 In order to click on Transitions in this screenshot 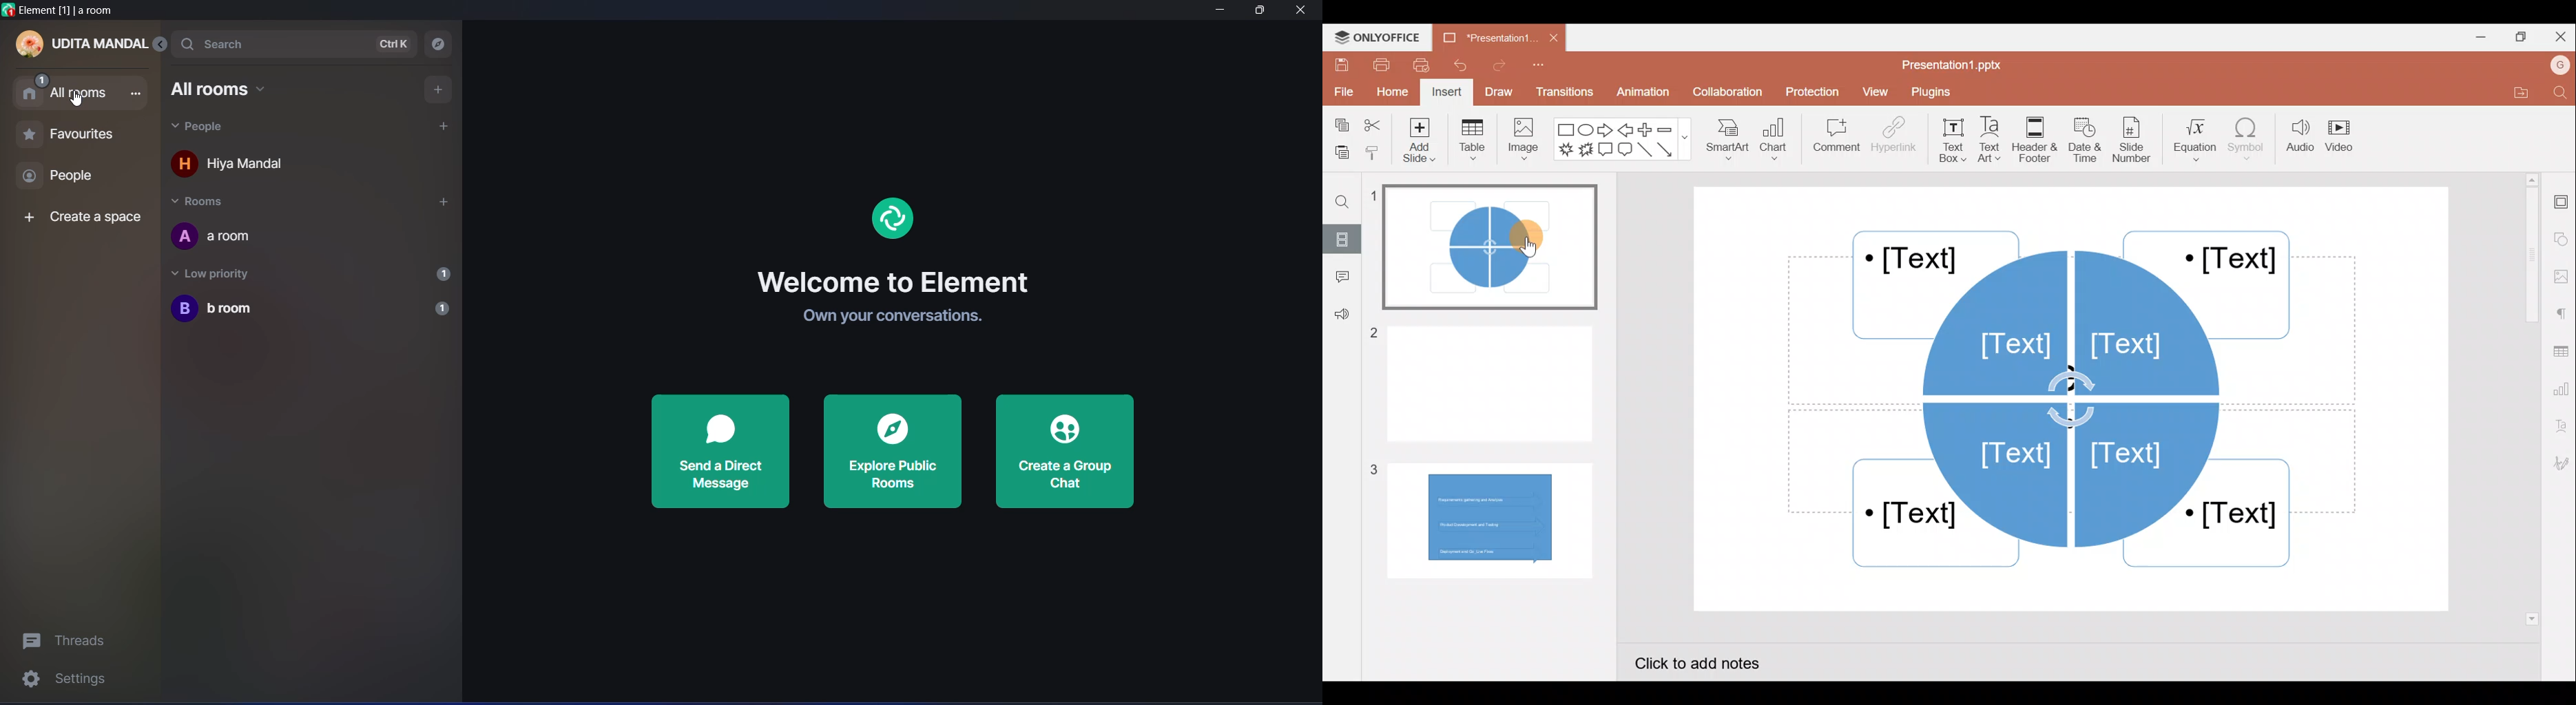, I will do `click(1563, 91)`.